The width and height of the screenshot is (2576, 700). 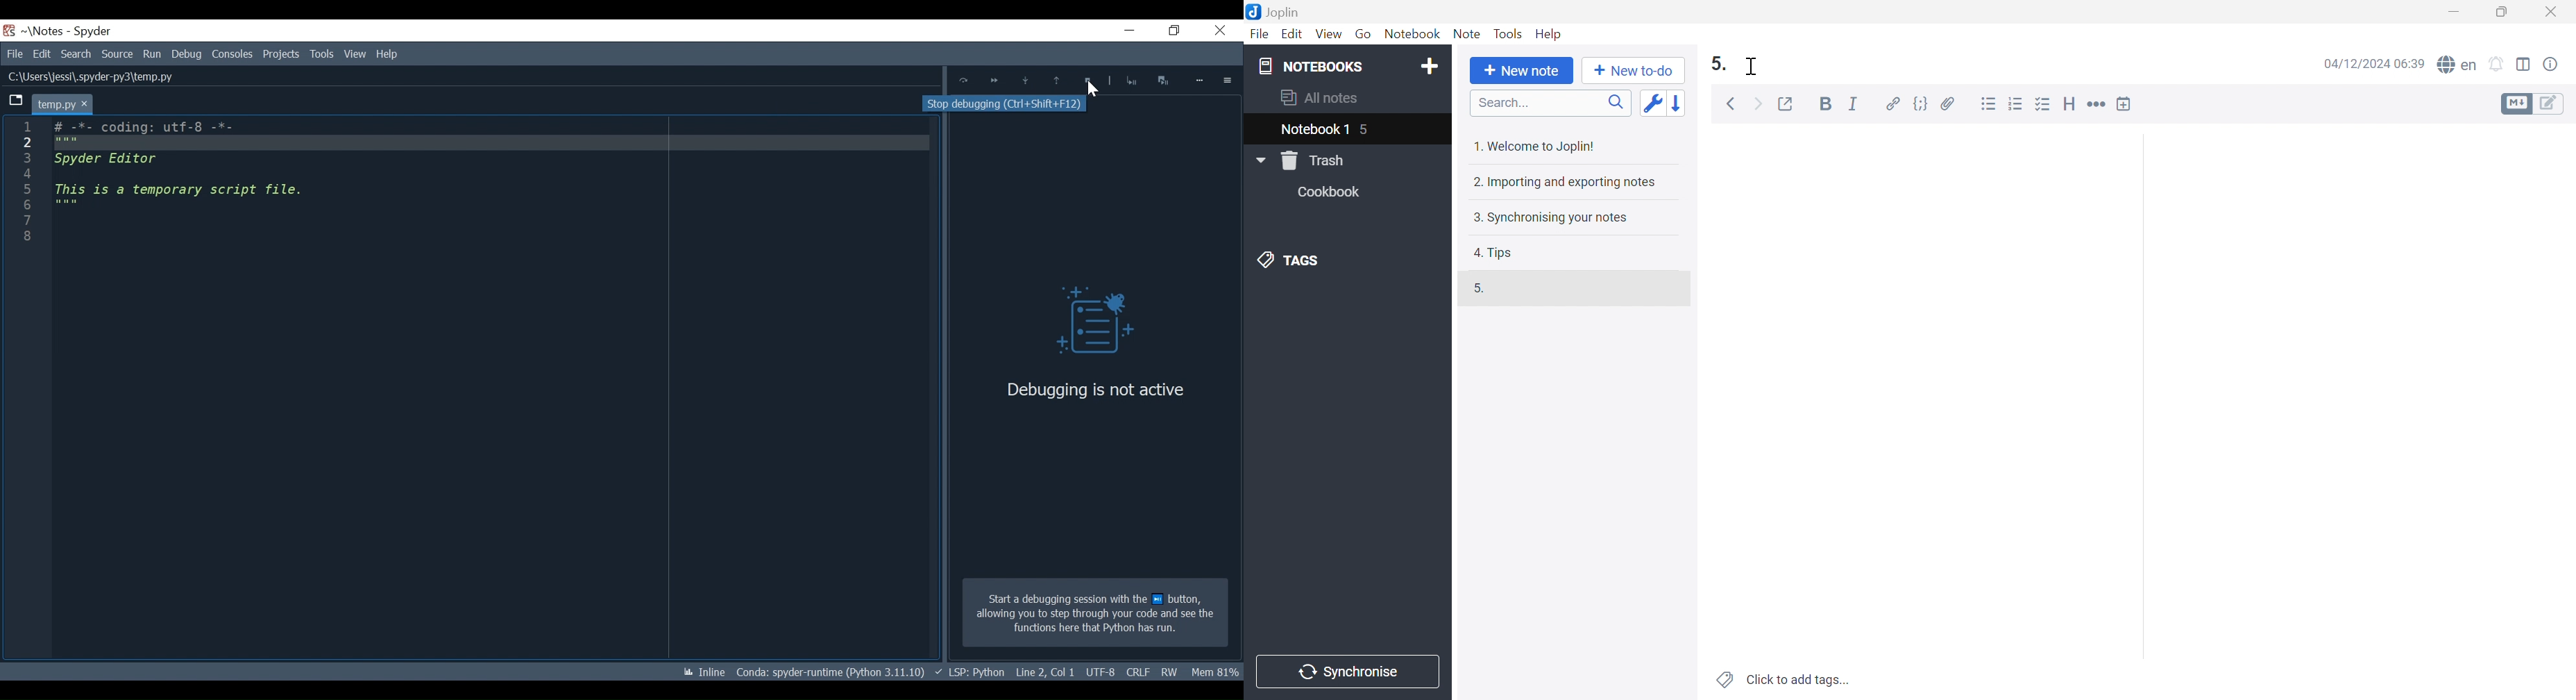 I want to click on Horizontal rule, so click(x=2098, y=104).